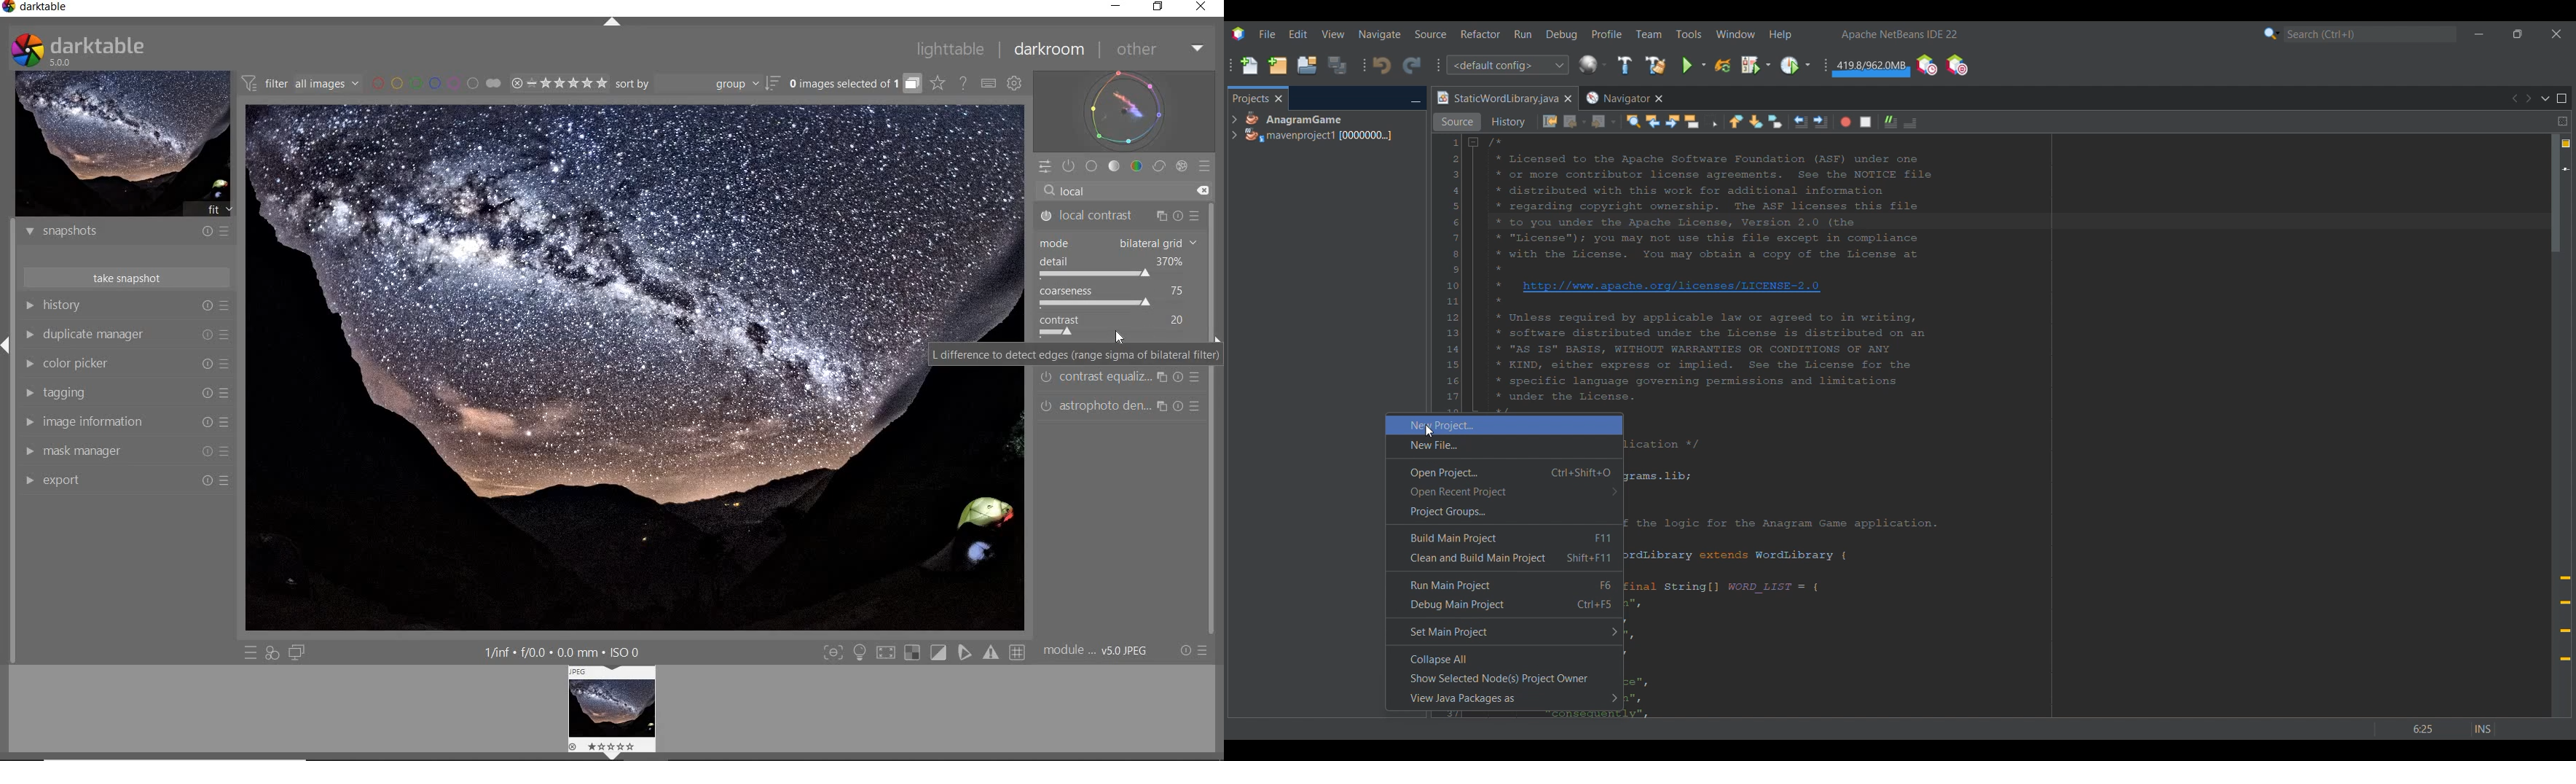 The image size is (2576, 784). Describe the element at coordinates (1110, 291) in the screenshot. I see `coarseness: 50` at that location.